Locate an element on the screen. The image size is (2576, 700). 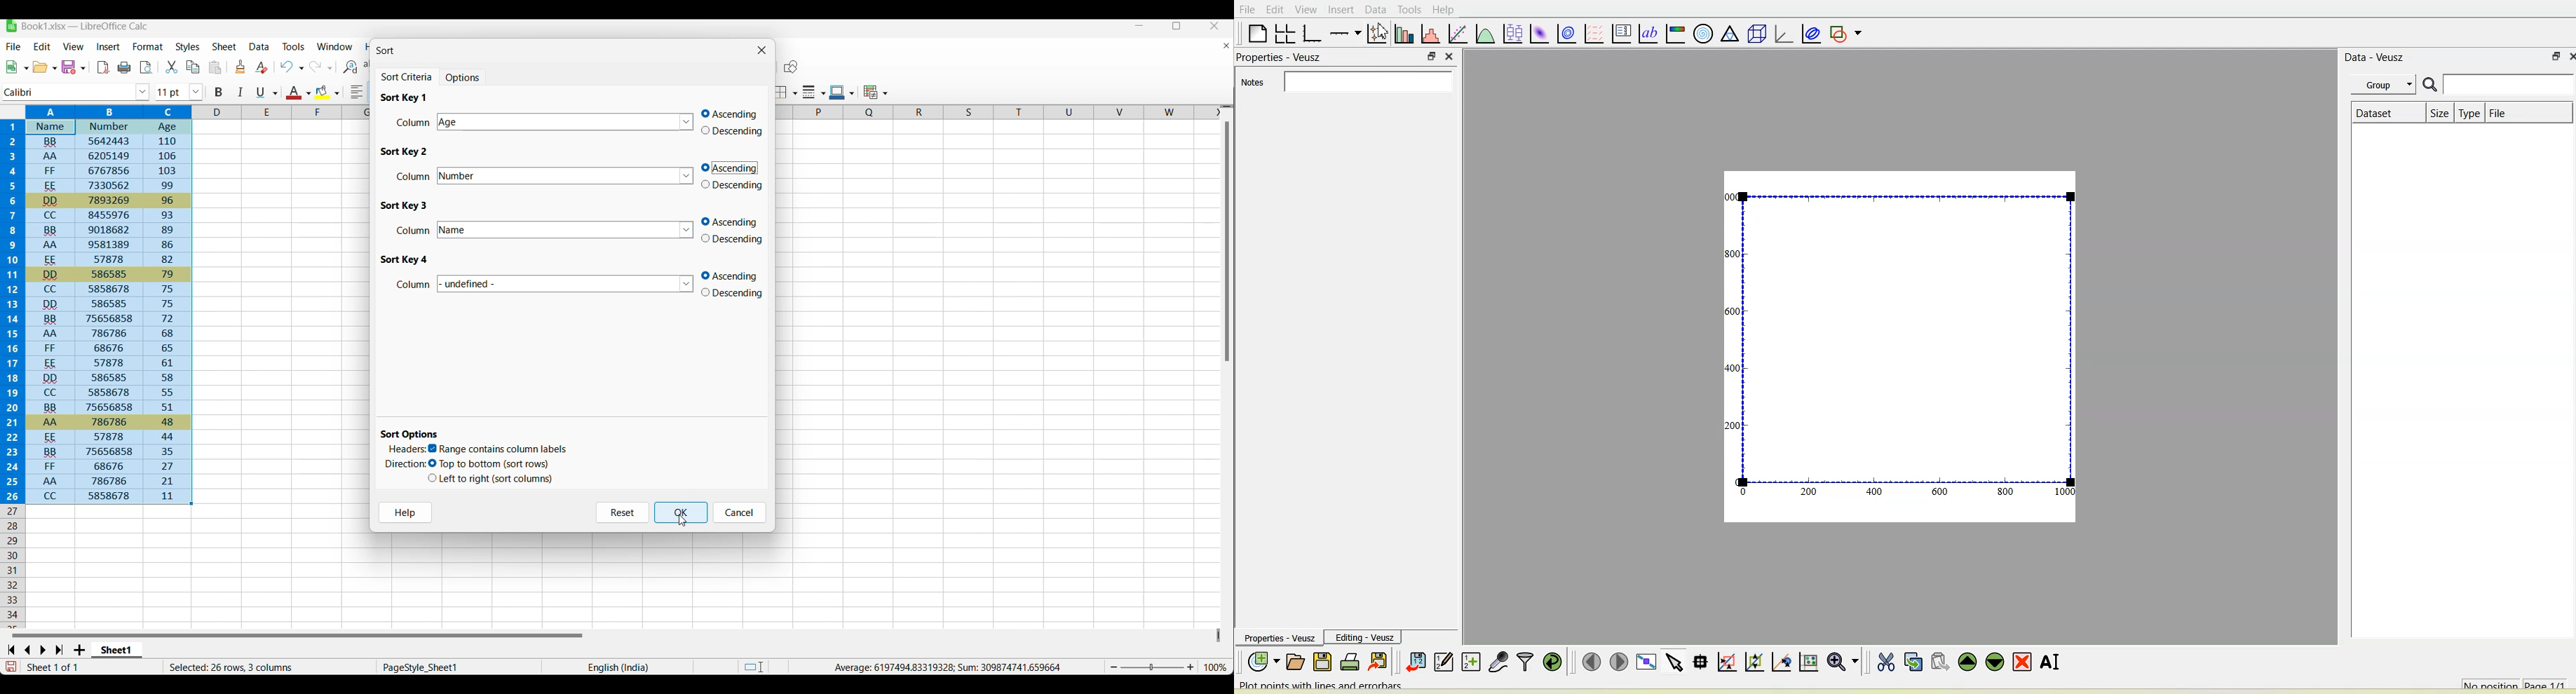
Window menu is located at coordinates (335, 47).